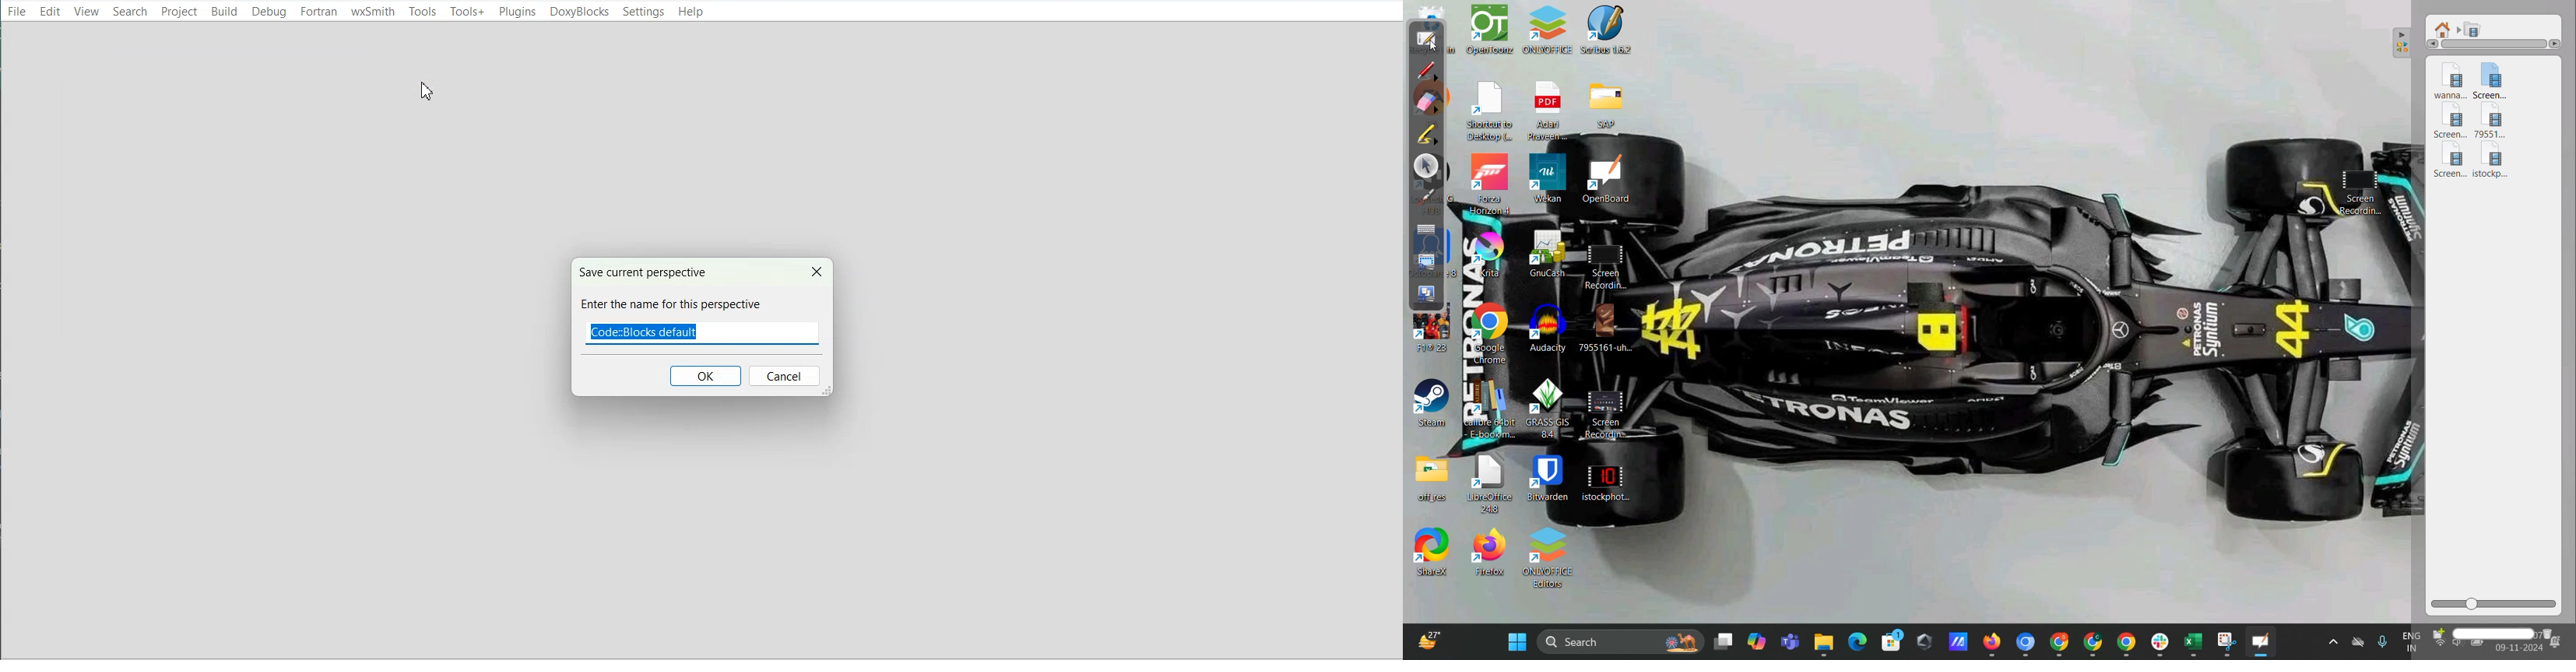 Image resolution: width=2576 pixels, height=672 pixels. Describe the element at coordinates (178, 11) in the screenshot. I see `Project` at that location.